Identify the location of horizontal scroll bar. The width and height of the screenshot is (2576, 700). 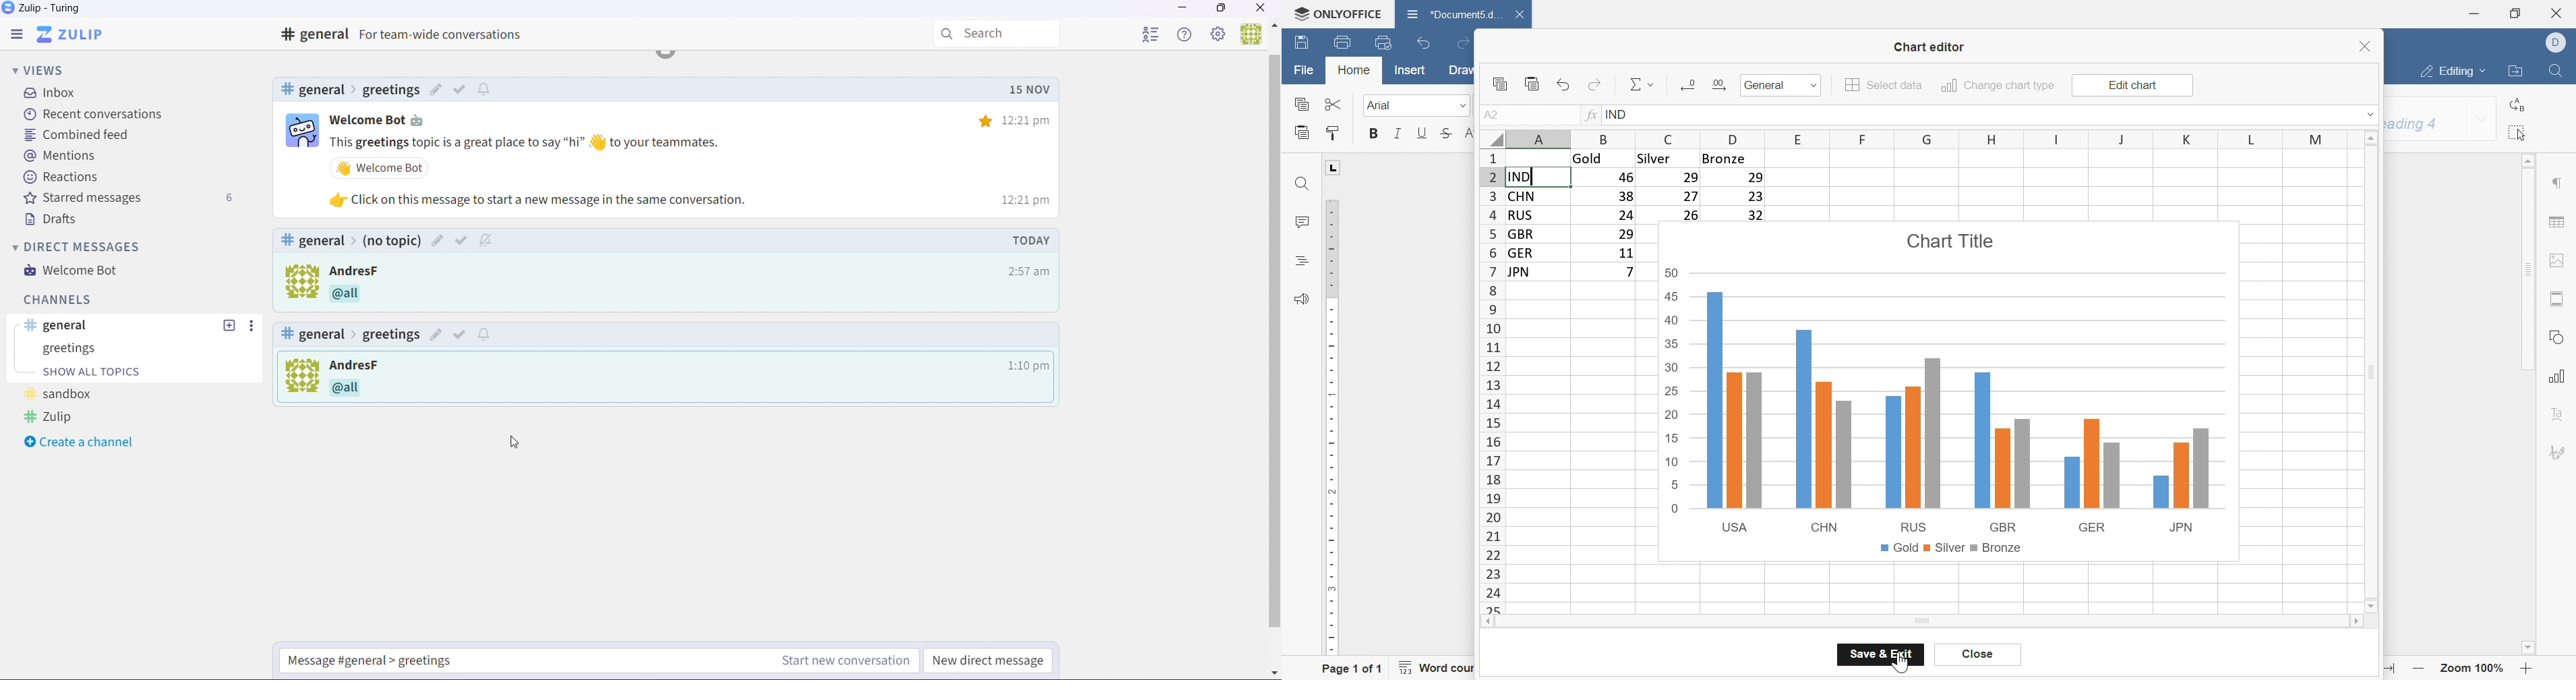
(1274, 342).